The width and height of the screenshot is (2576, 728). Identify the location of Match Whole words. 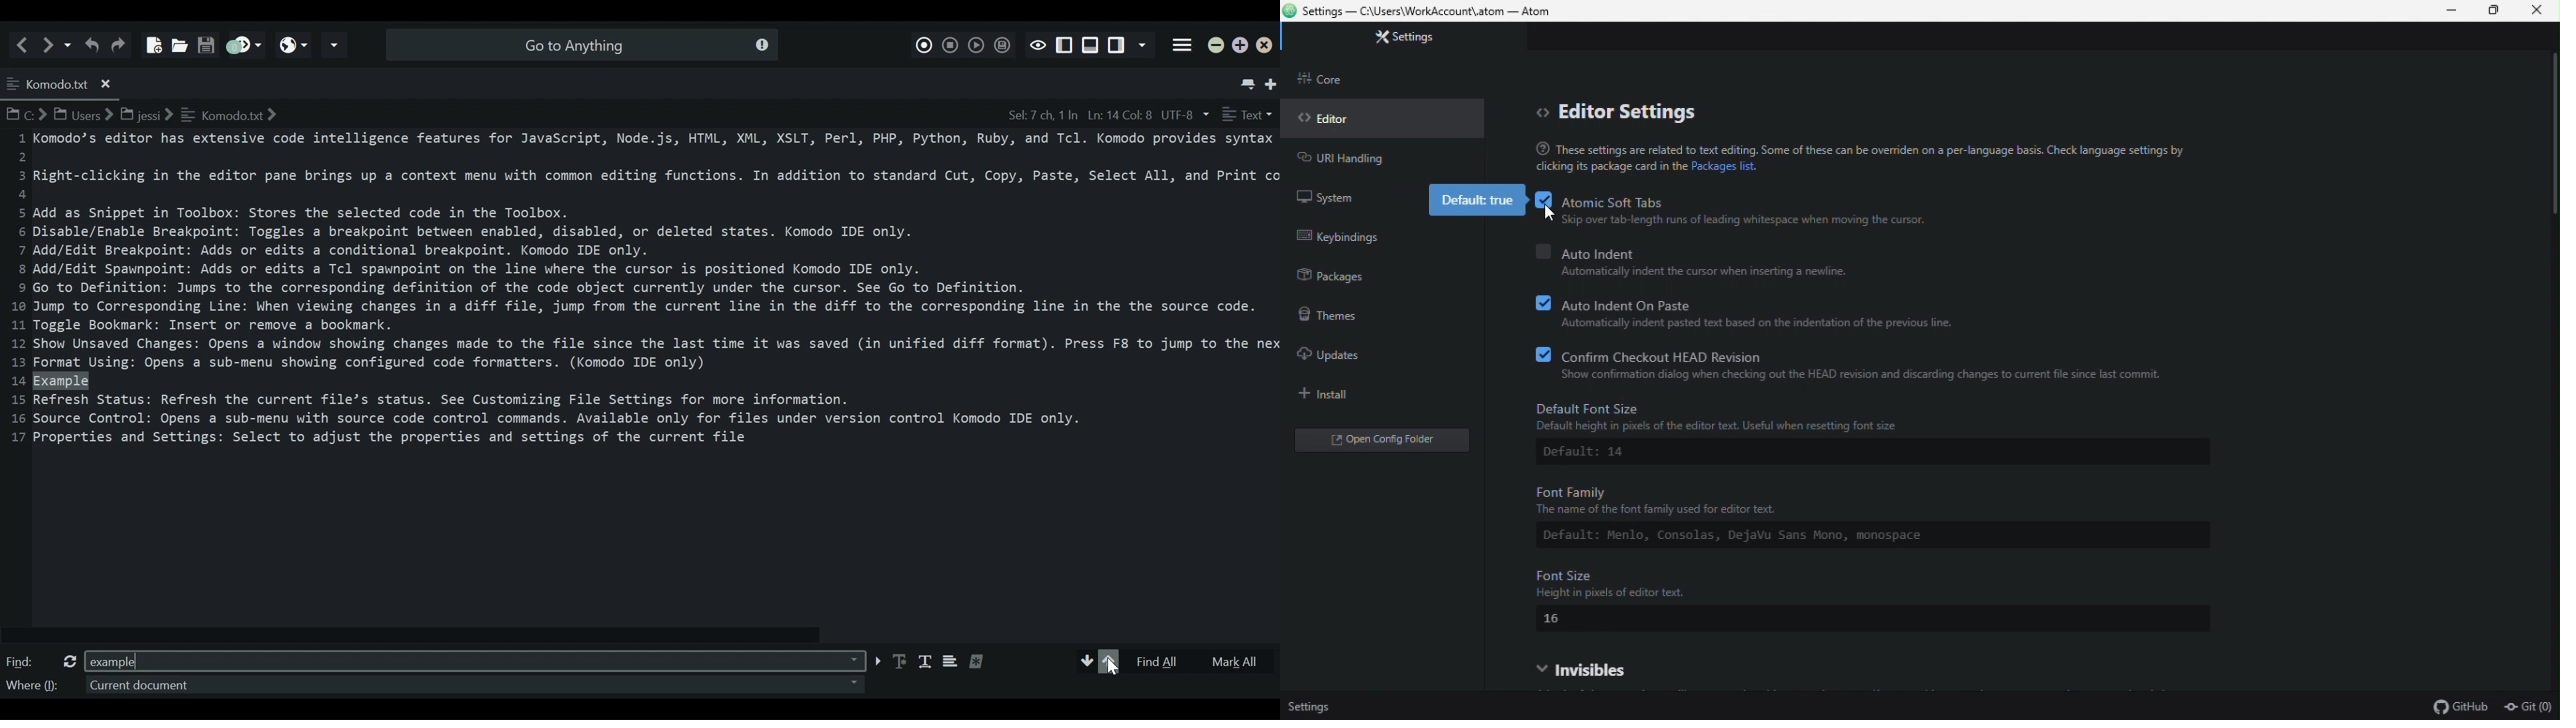
(925, 663).